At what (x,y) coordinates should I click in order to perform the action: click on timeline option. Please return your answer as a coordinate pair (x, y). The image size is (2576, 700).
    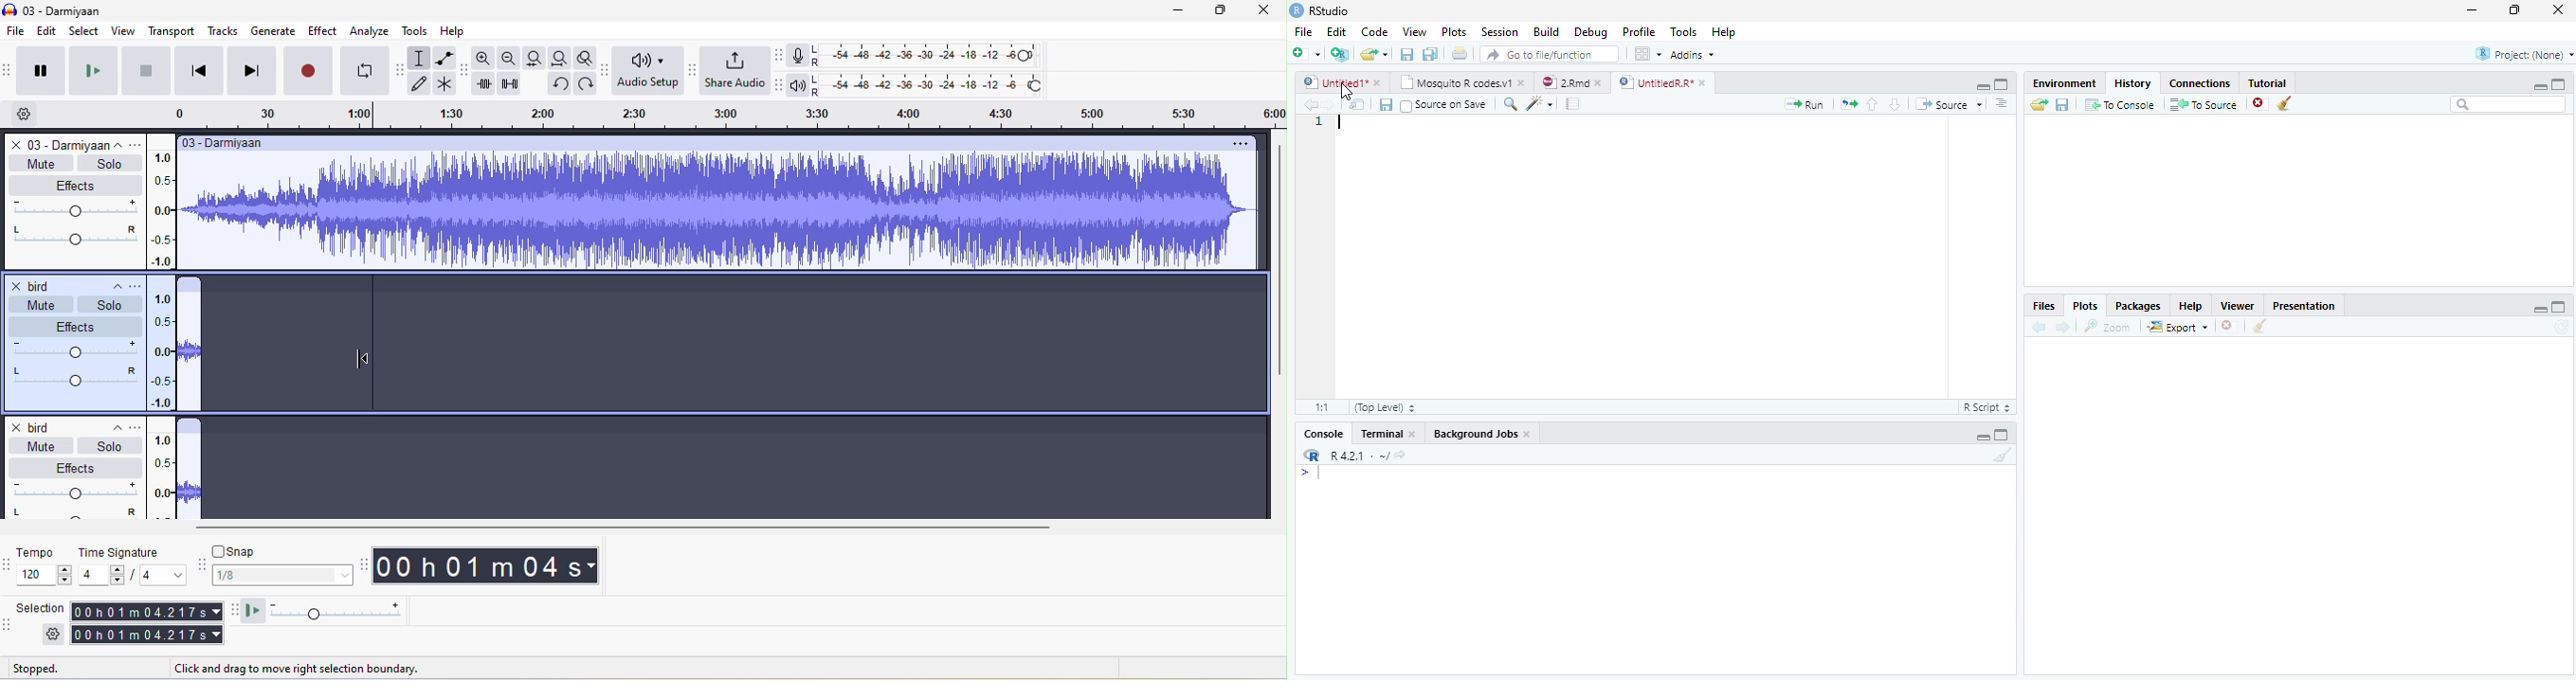
    Looking at the image, I should click on (32, 114).